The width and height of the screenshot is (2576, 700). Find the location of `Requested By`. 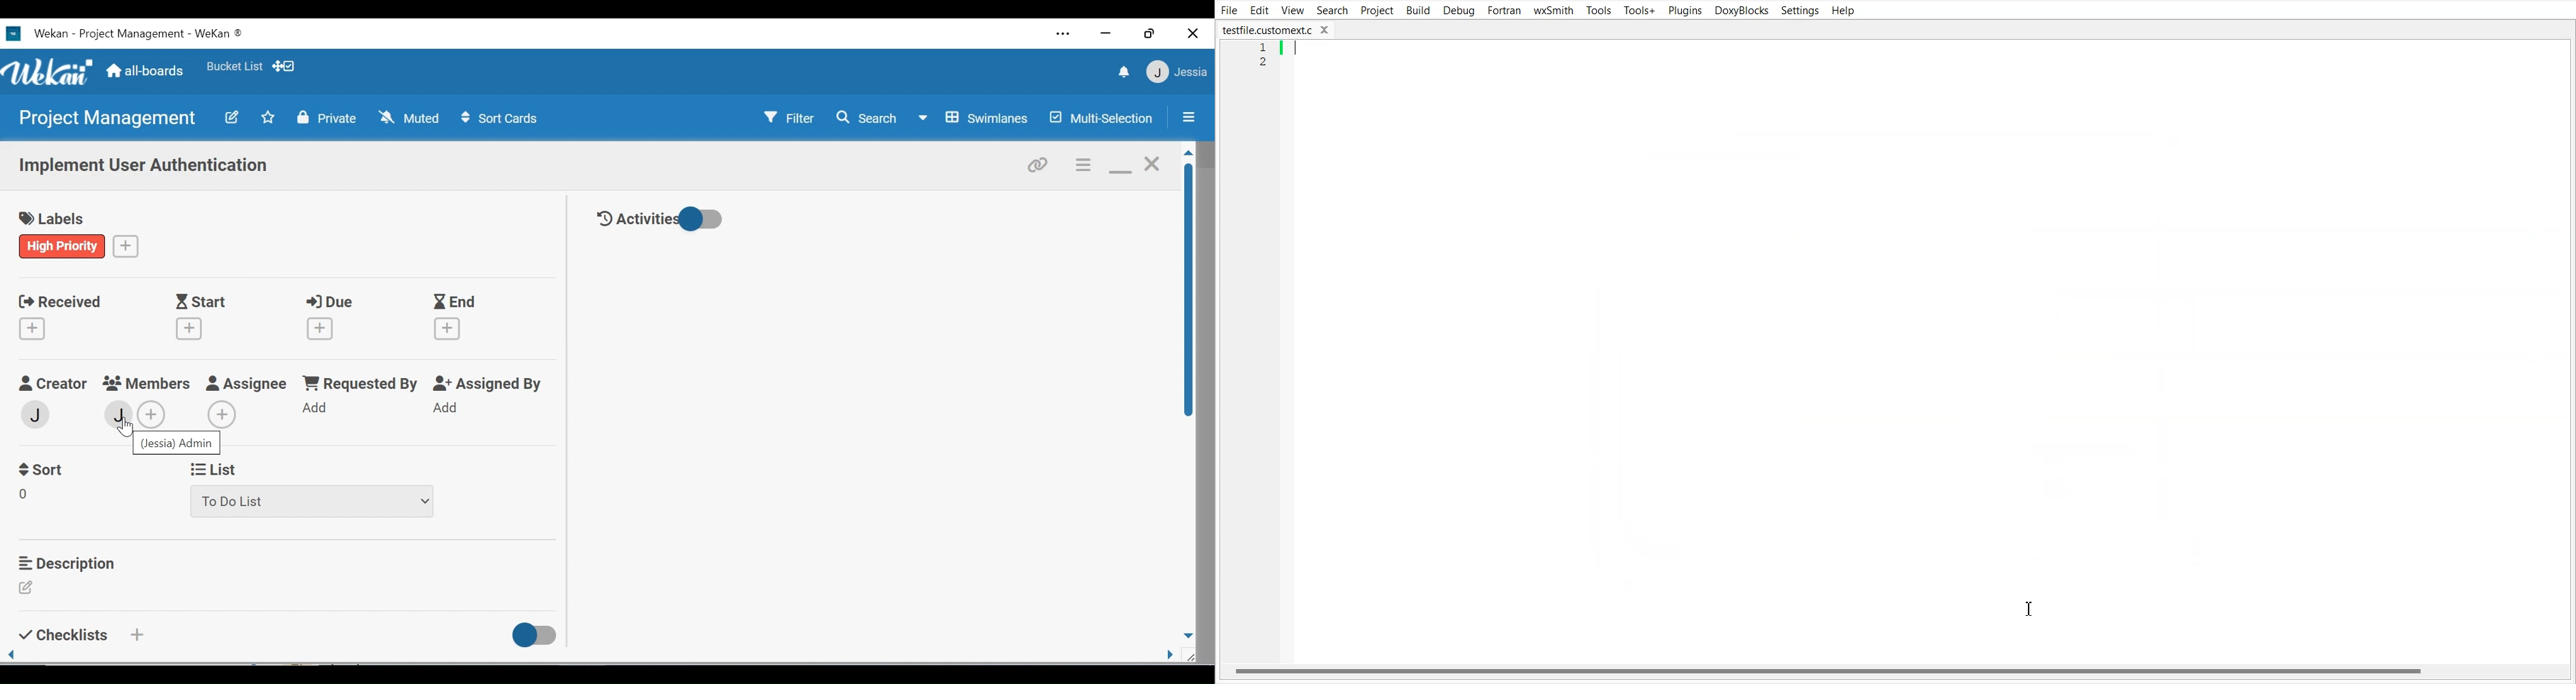

Requested By is located at coordinates (361, 383).